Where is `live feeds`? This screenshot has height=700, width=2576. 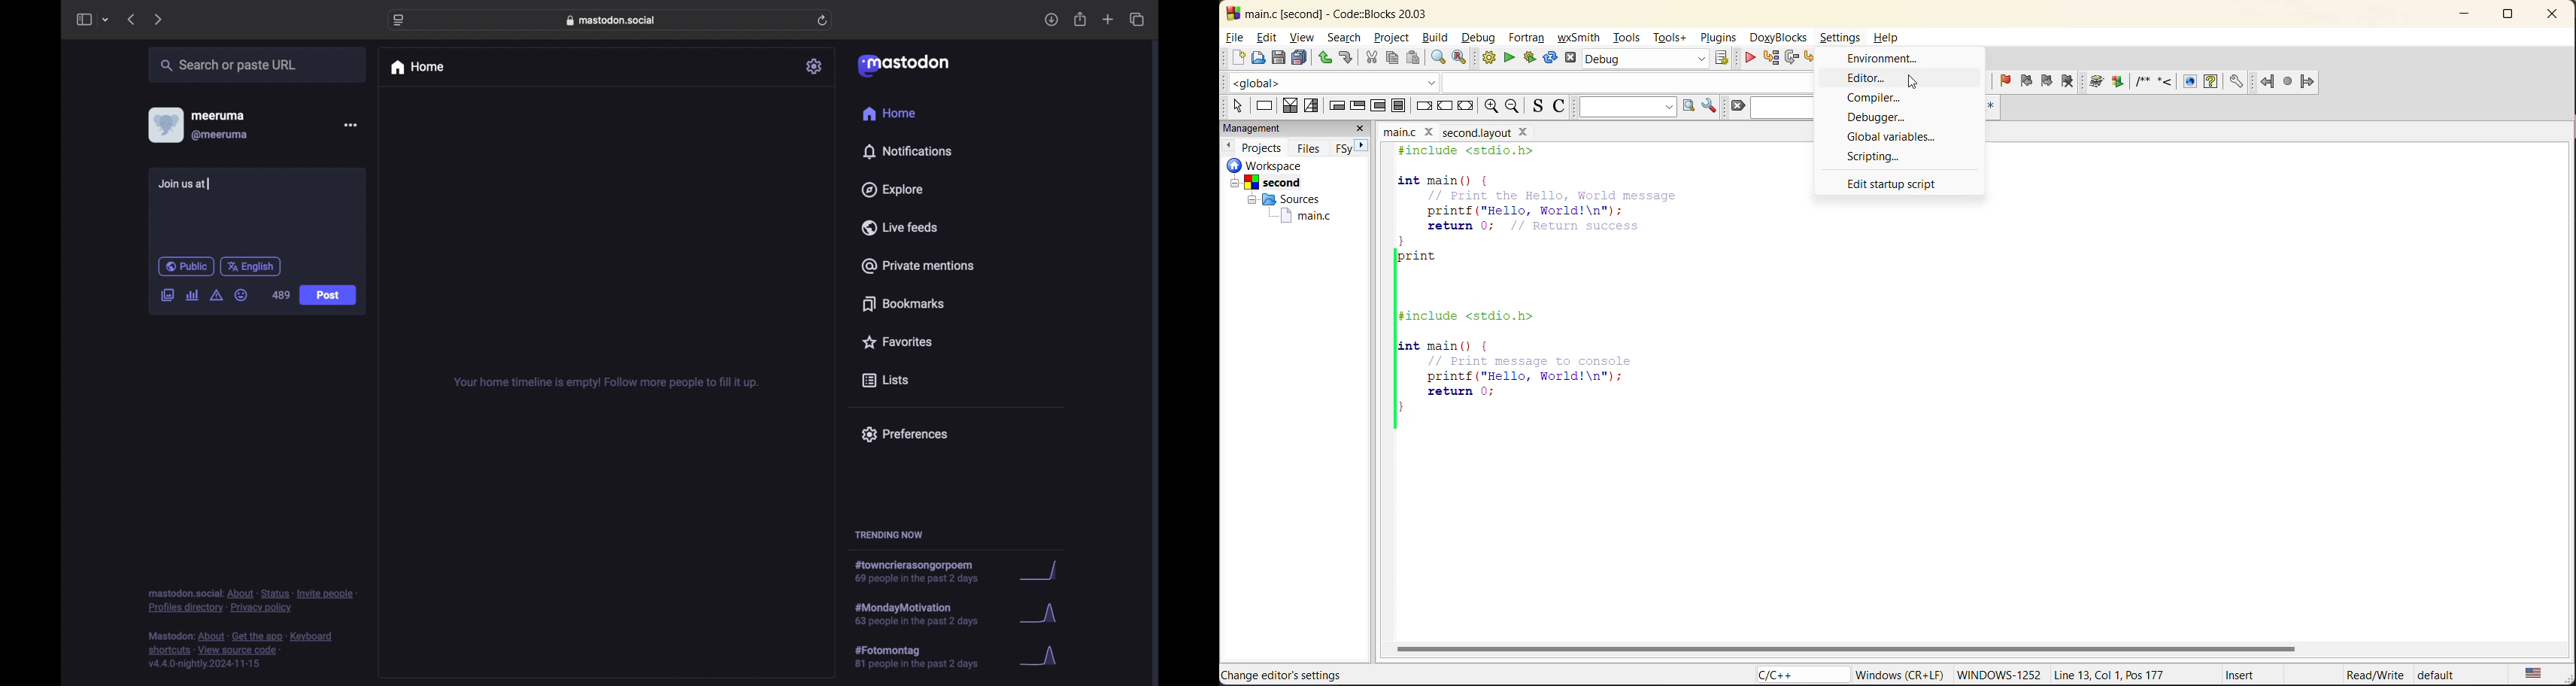 live feeds is located at coordinates (901, 227).